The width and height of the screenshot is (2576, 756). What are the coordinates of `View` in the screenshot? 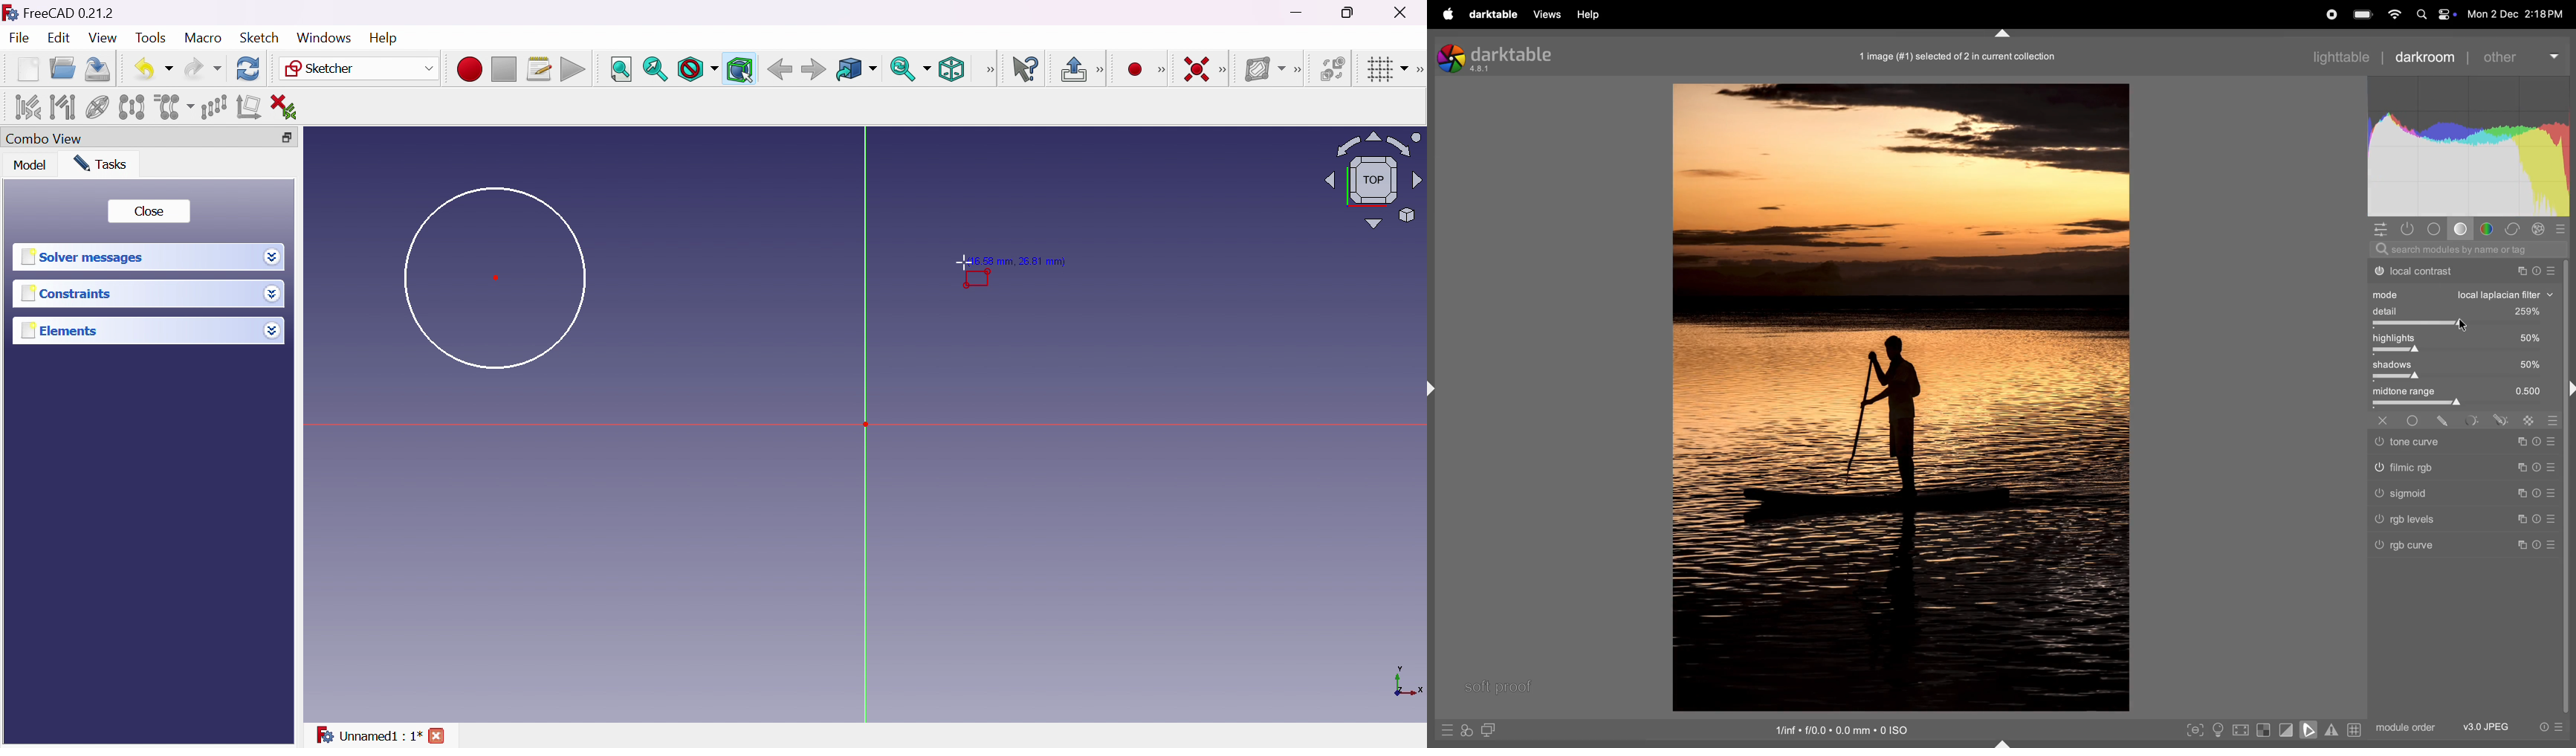 It's located at (991, 69).